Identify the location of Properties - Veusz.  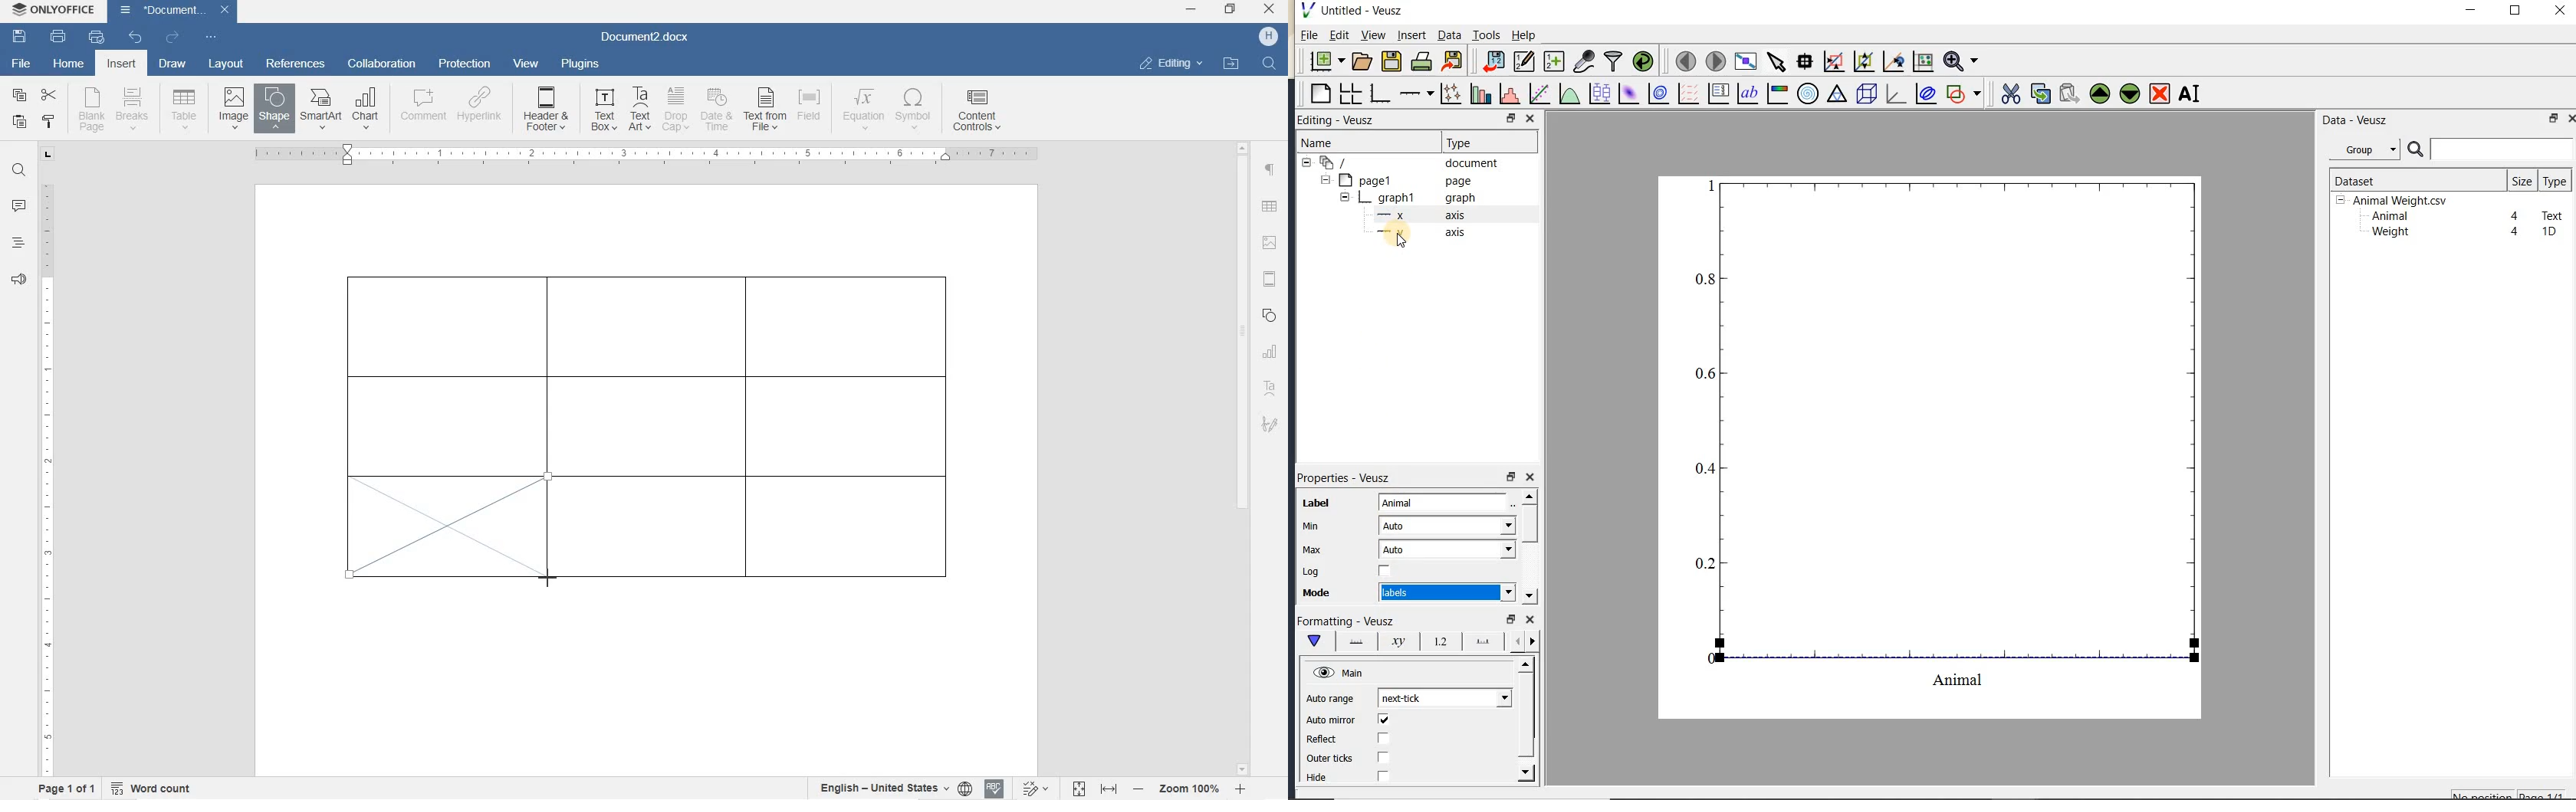
(1349, 477).